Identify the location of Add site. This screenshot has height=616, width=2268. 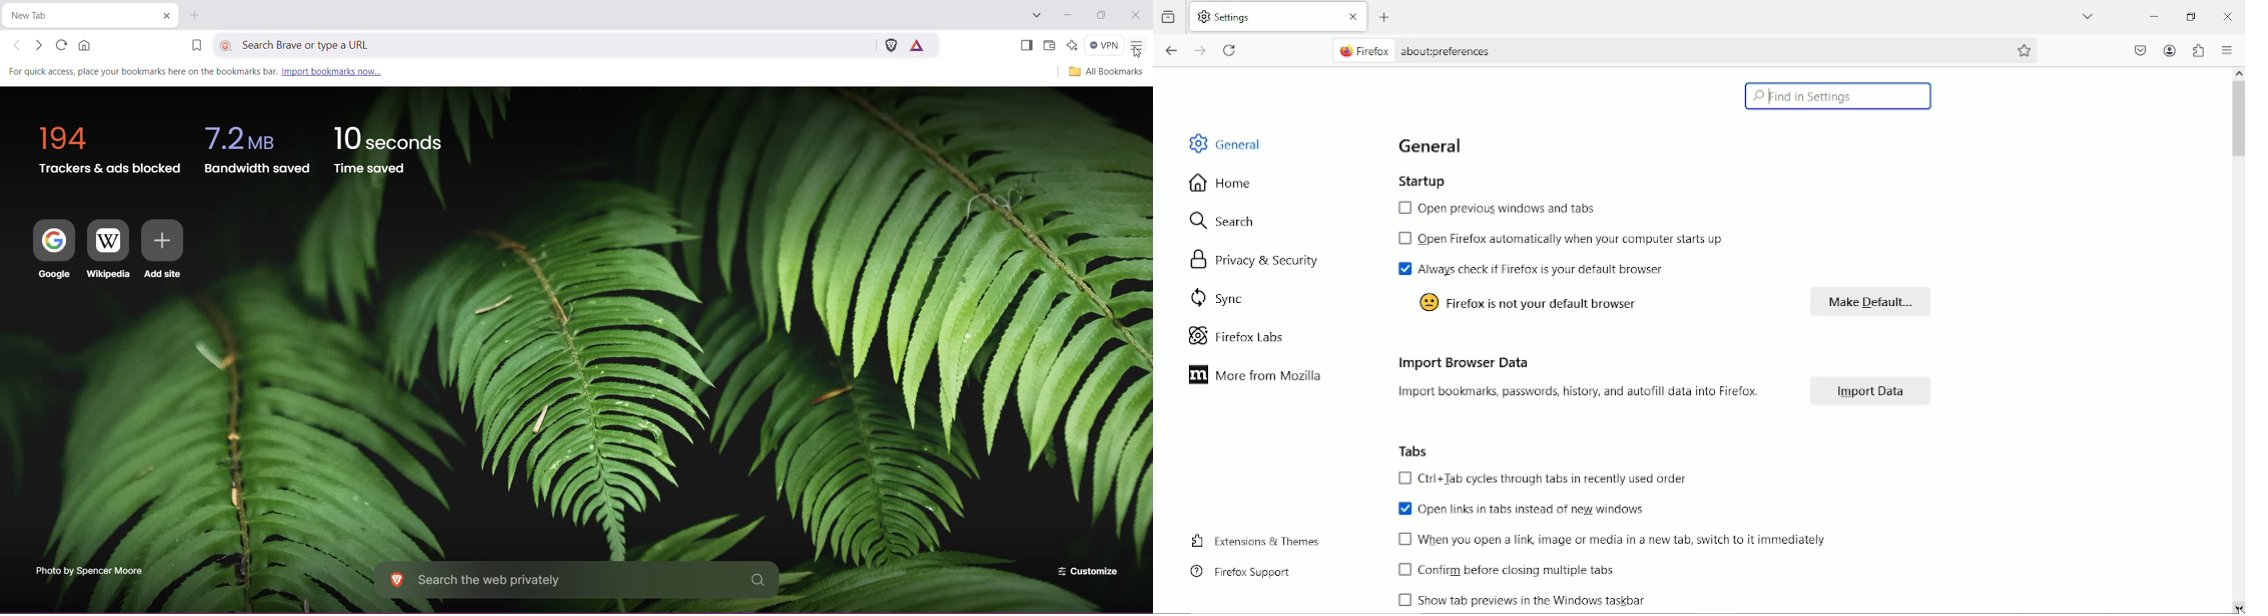
(163, 250).